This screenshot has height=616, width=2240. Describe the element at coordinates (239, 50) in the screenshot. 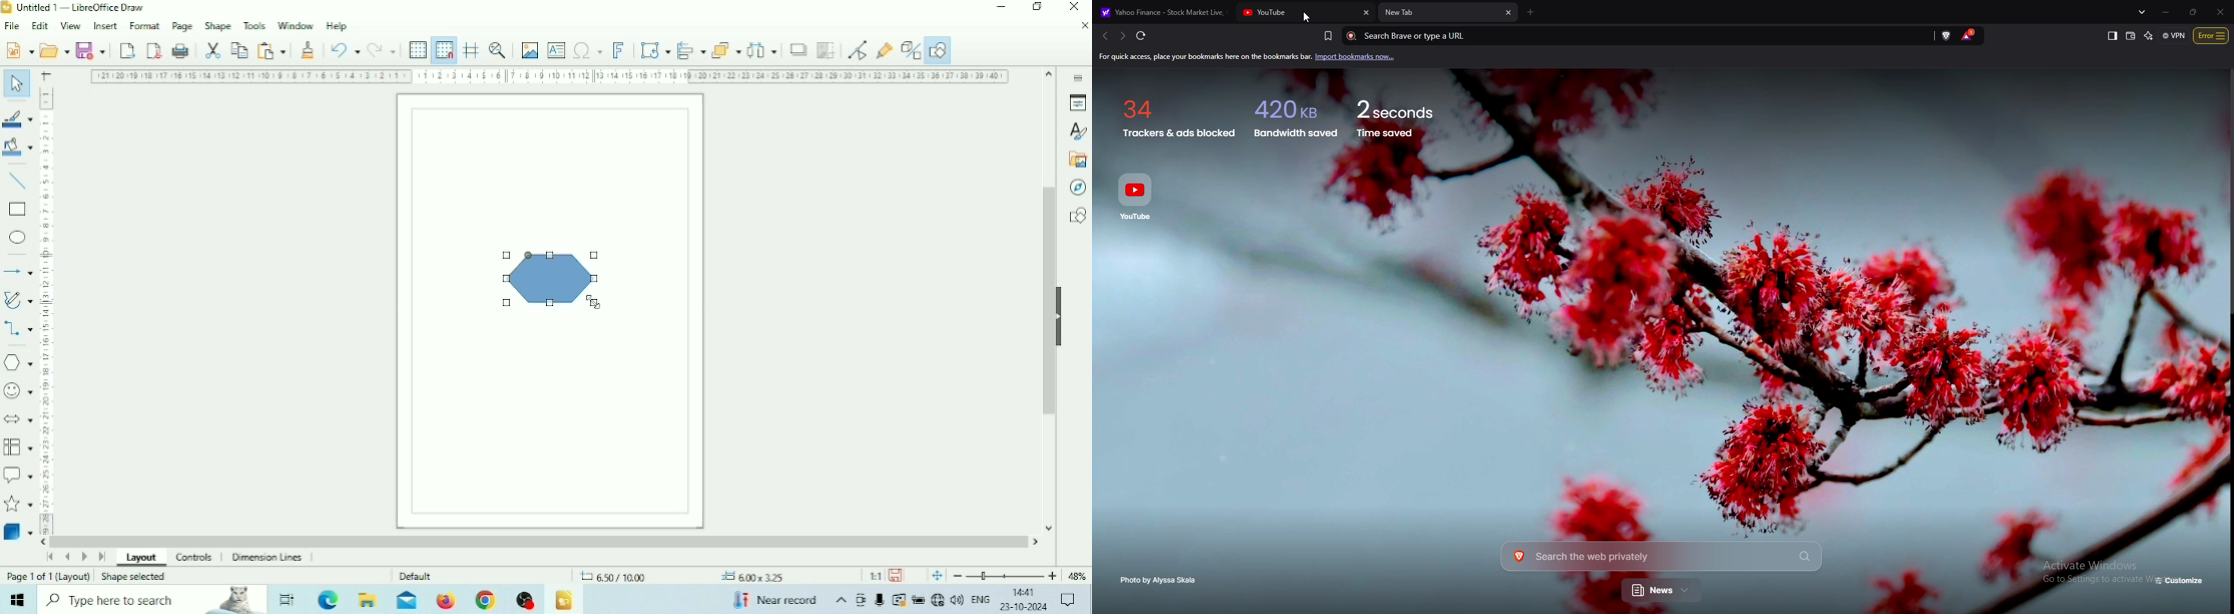

I see `Copy` at that location.